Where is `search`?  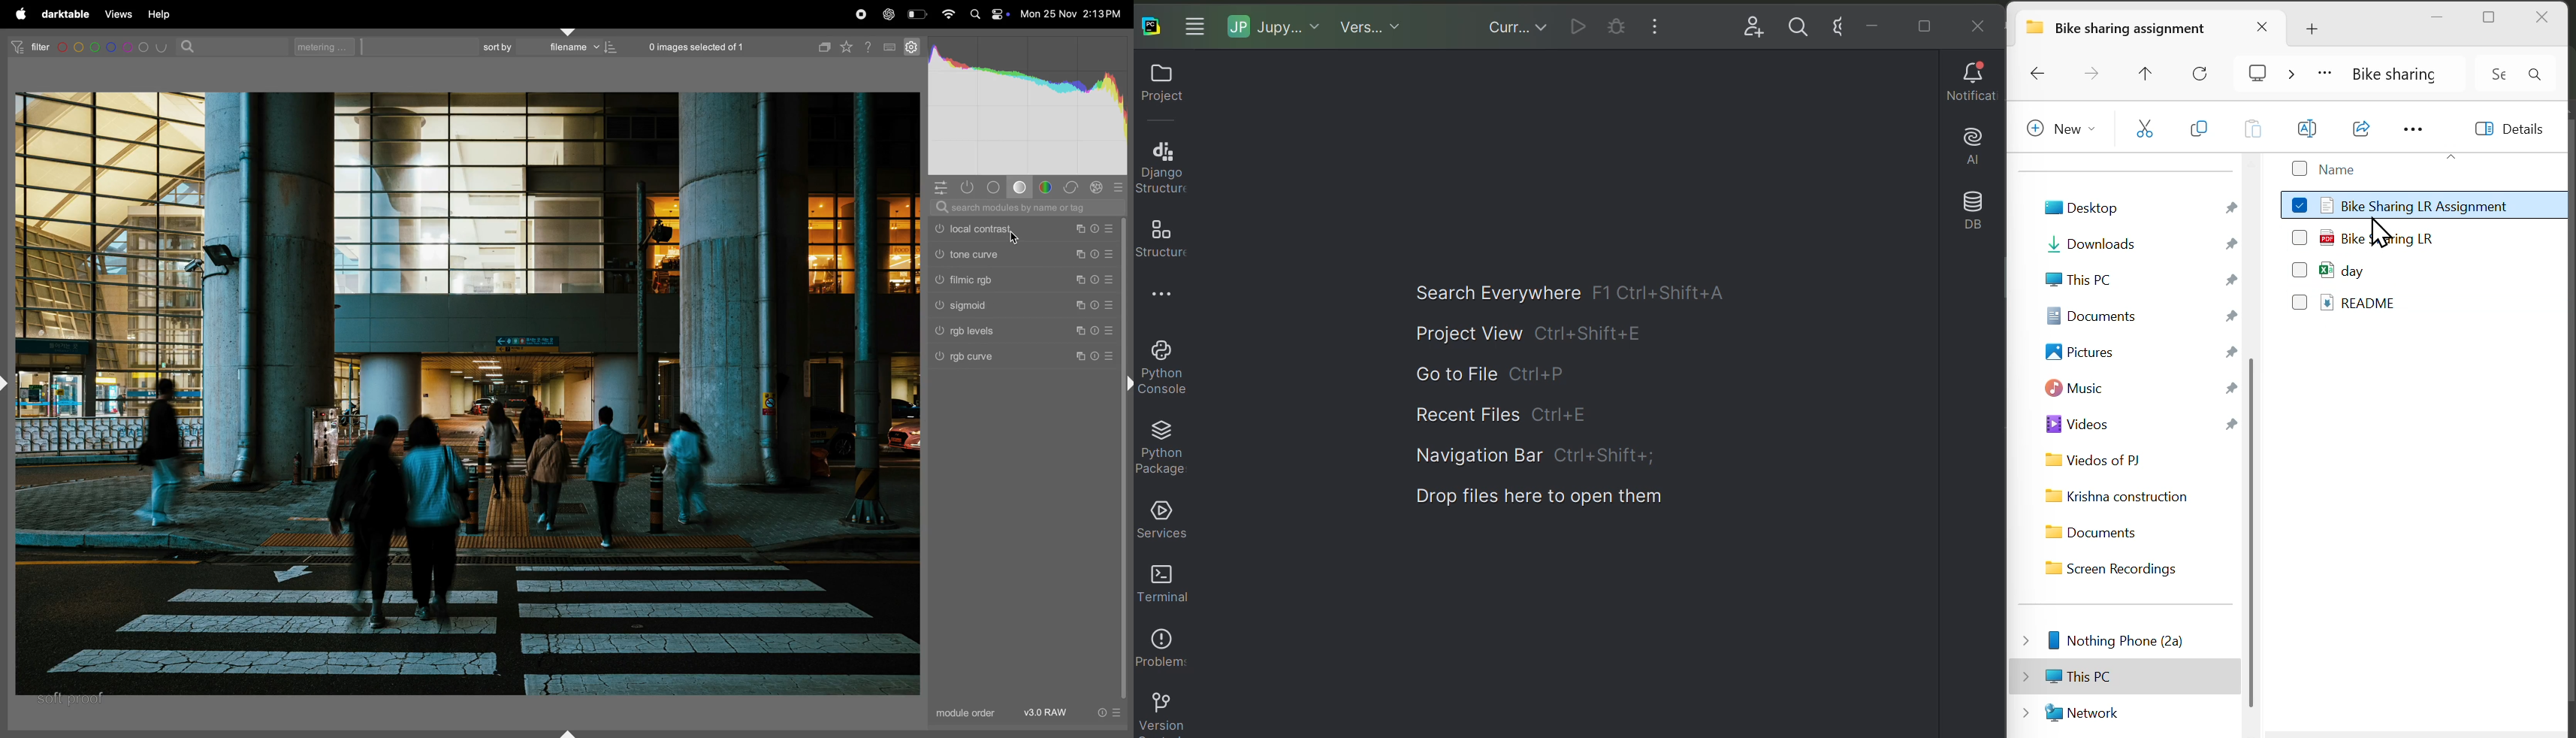
search is located at coordinates (190, 46).